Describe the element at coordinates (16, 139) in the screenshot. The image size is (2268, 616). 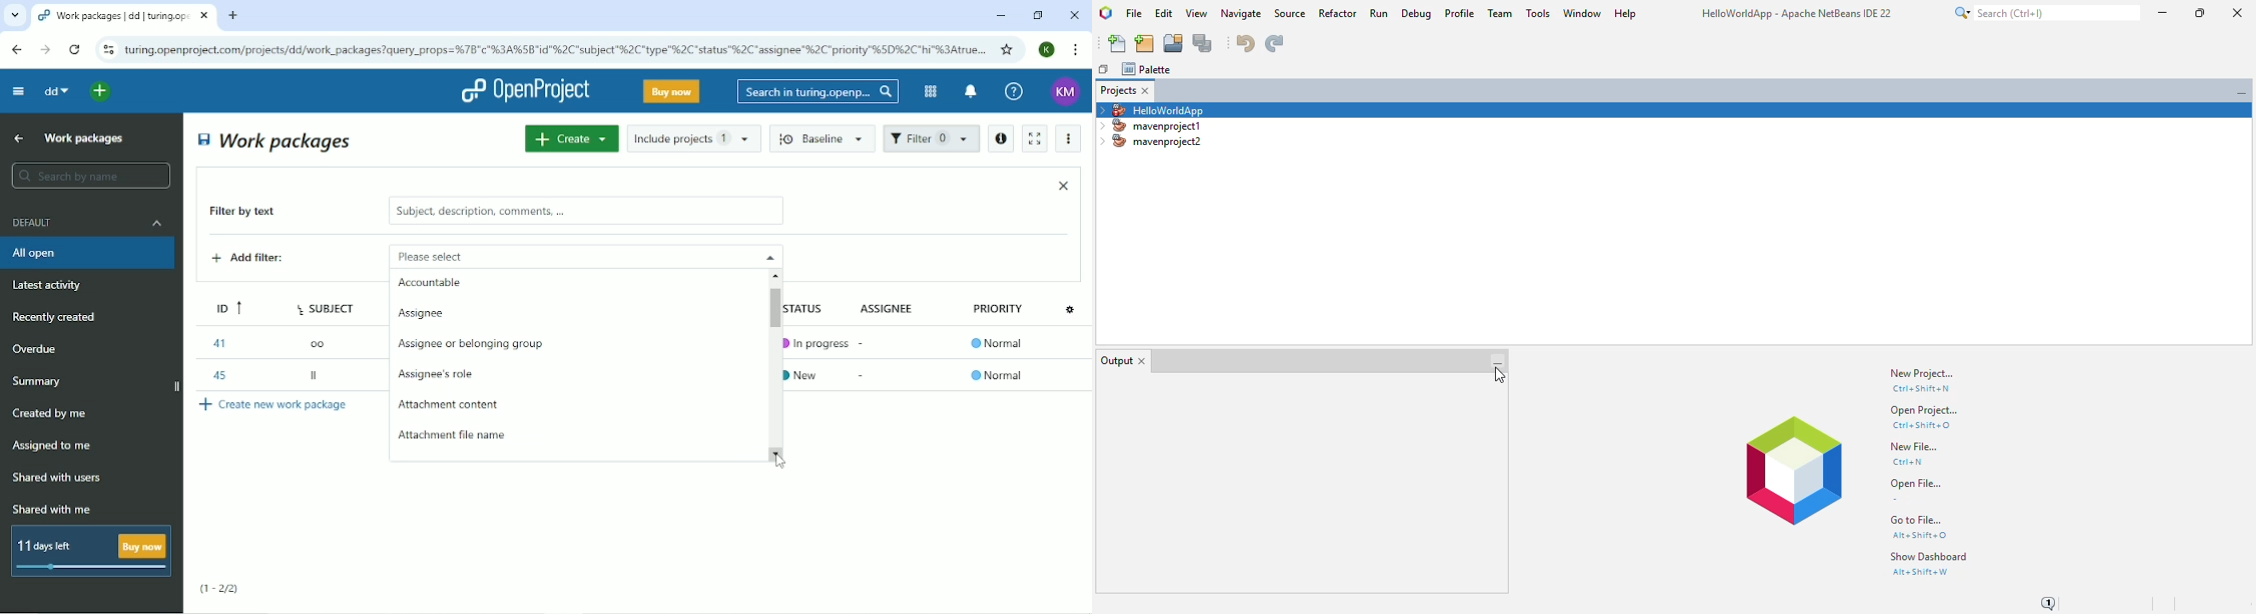
I see `Up` at that location.